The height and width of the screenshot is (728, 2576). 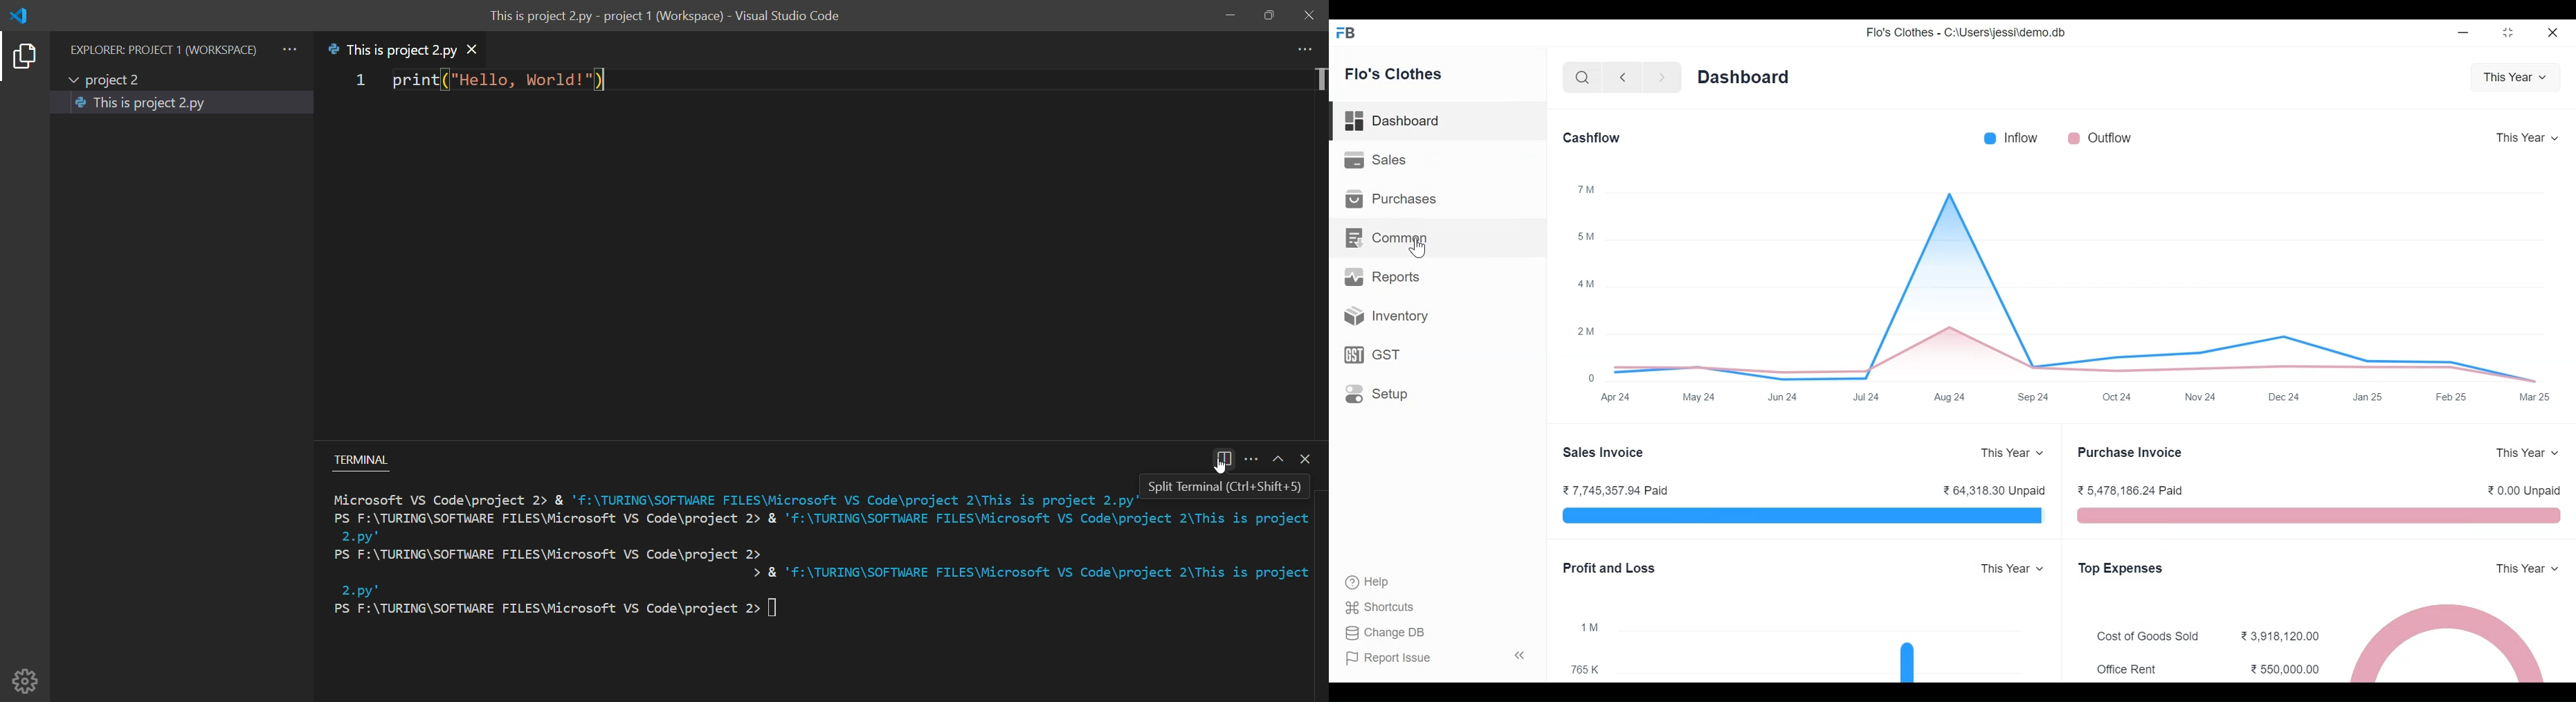 What do you see at coordinates (2526, 137) in the screenshot?
I see `This Year` at bounding box center [2526, 137].